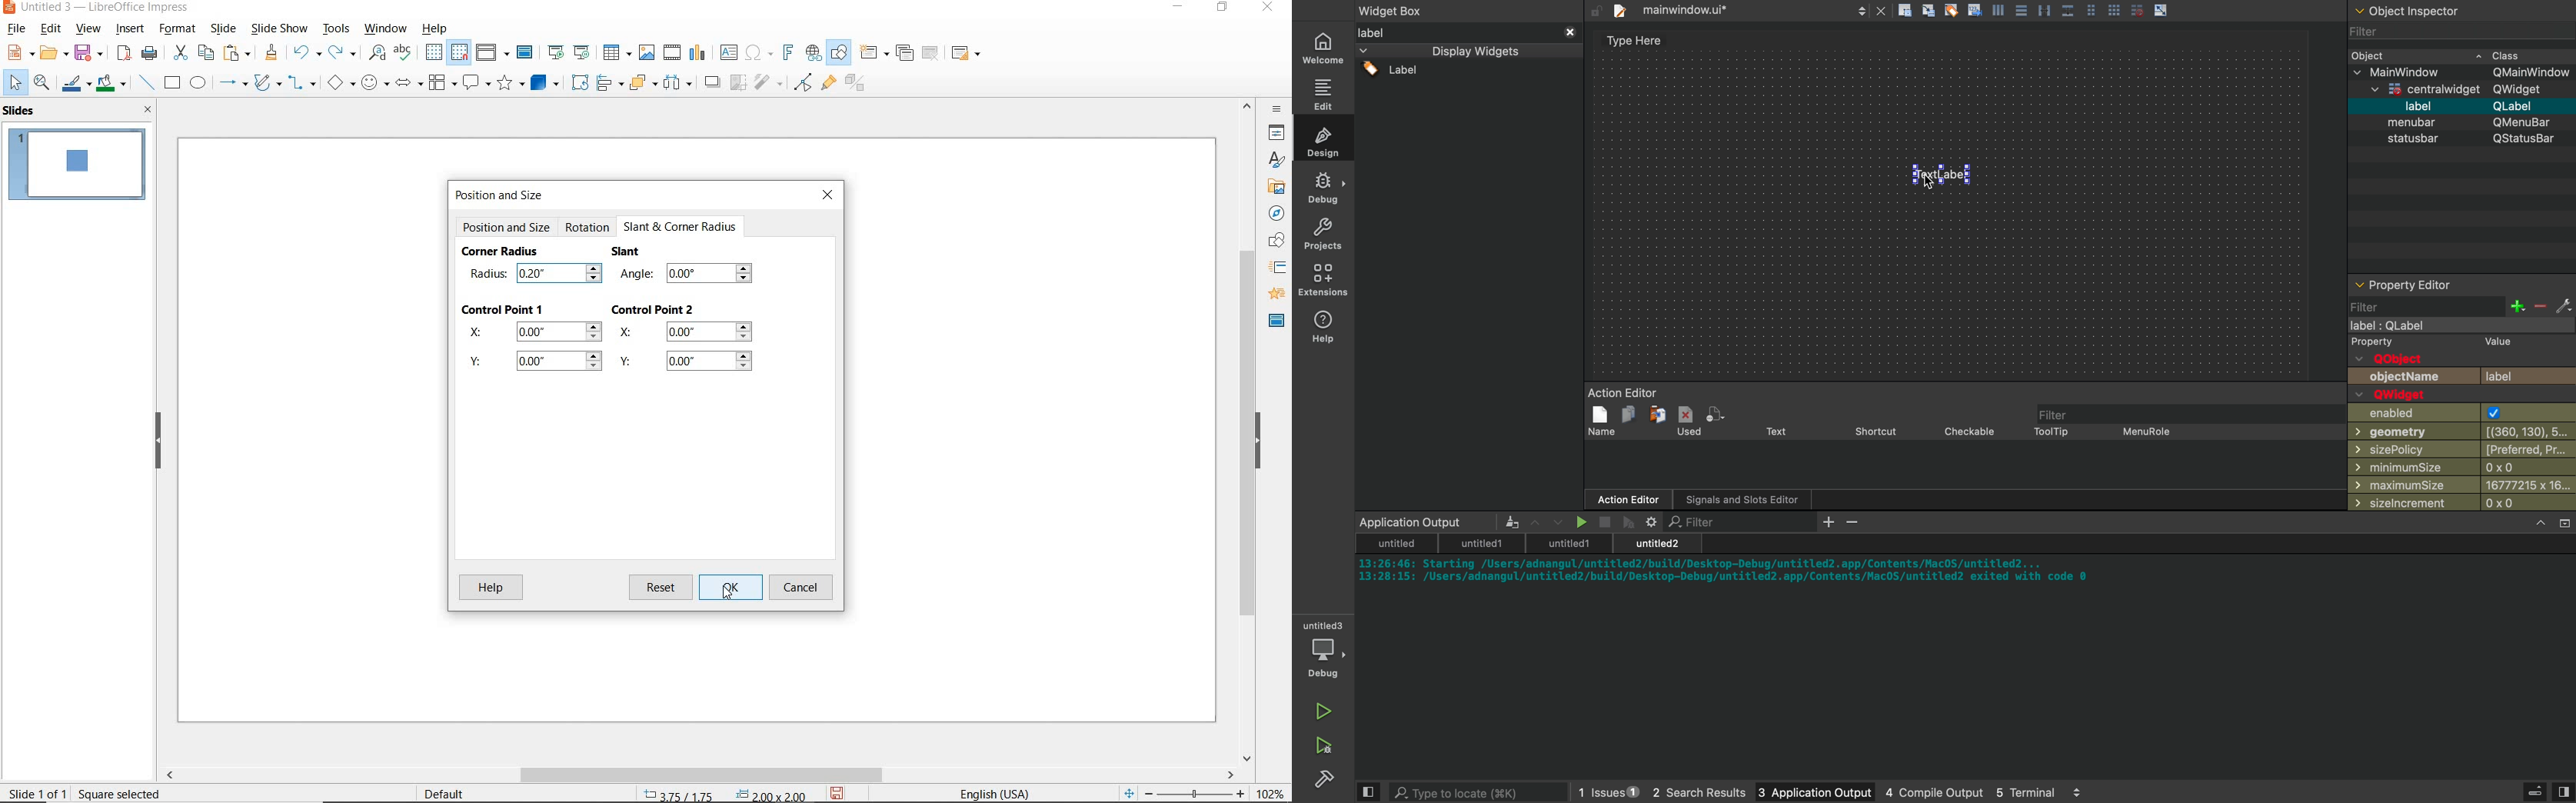  Describe the element at coordinates (88, 28) in the screenshot. I see `view` at that location.